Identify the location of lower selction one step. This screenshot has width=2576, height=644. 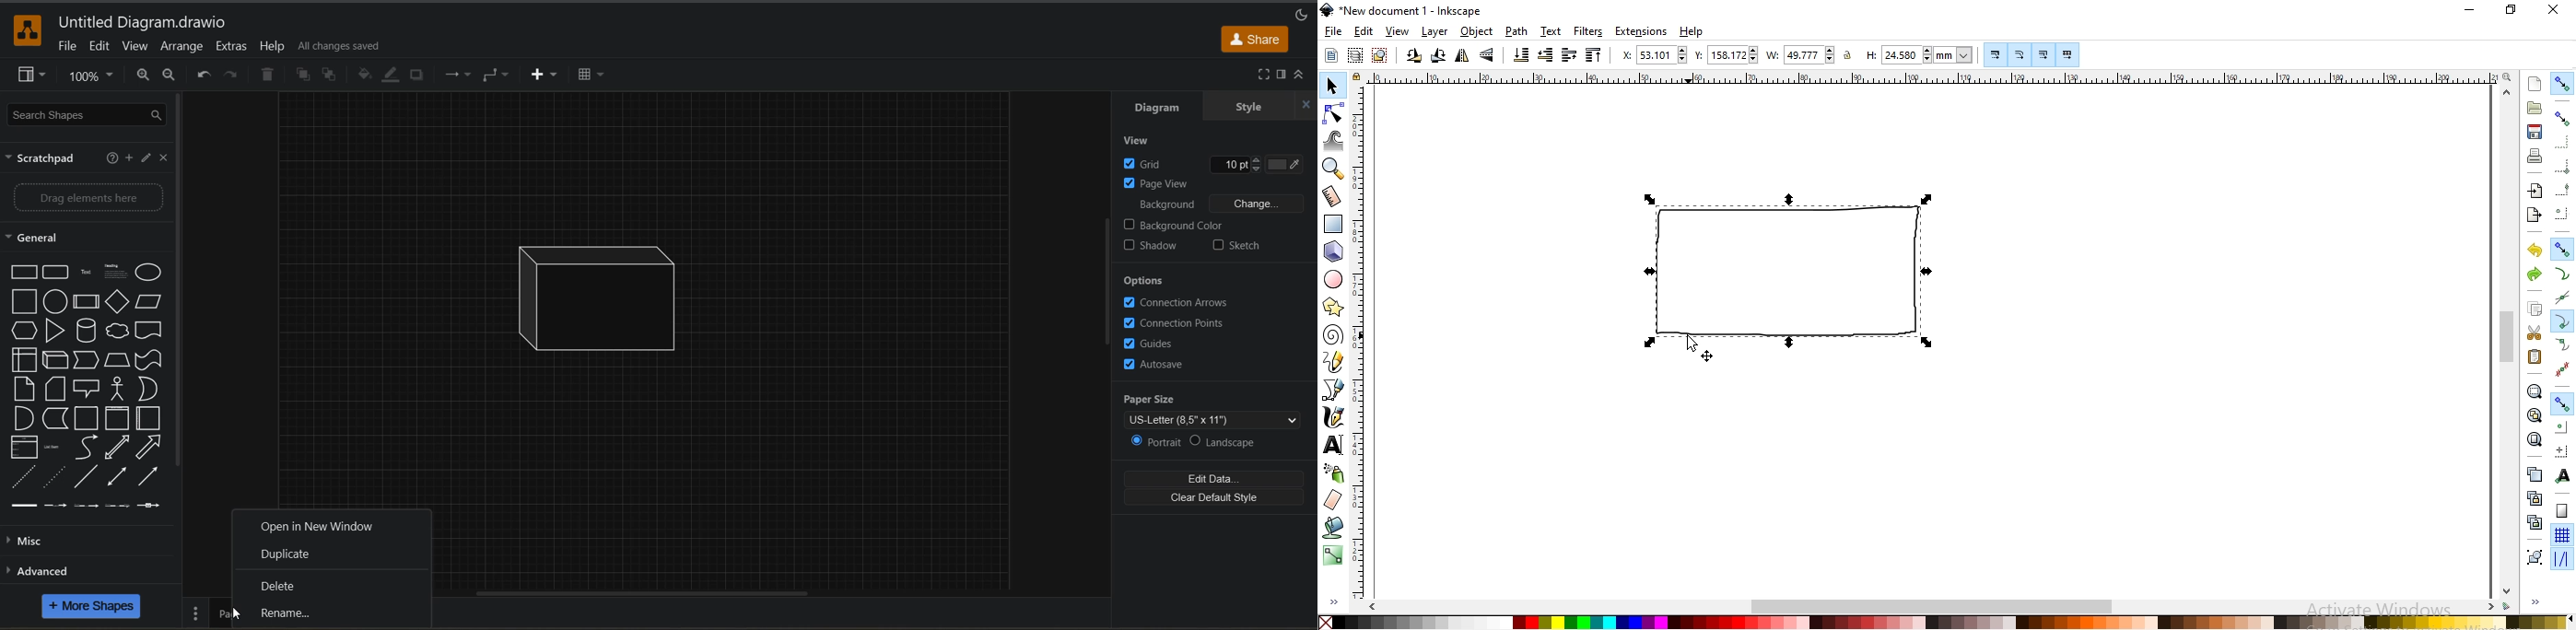
(1544, 54).